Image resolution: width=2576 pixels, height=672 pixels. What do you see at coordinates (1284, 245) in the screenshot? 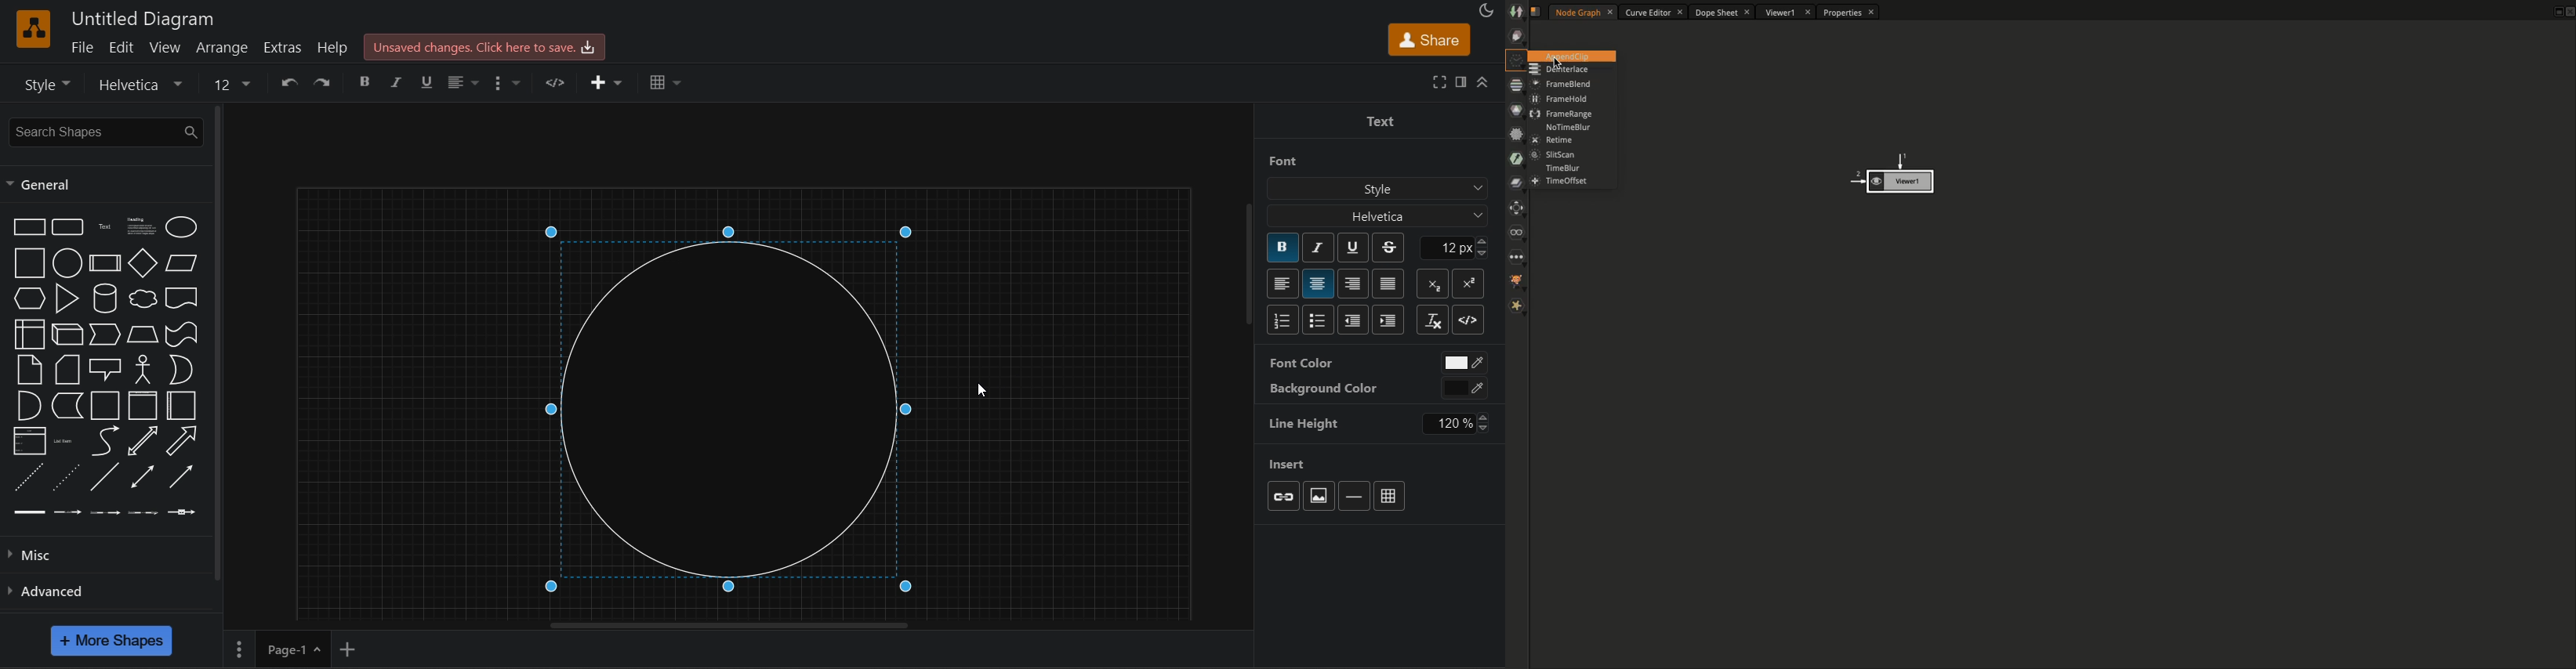
I see `bold` at bounding box center [1284, 245].